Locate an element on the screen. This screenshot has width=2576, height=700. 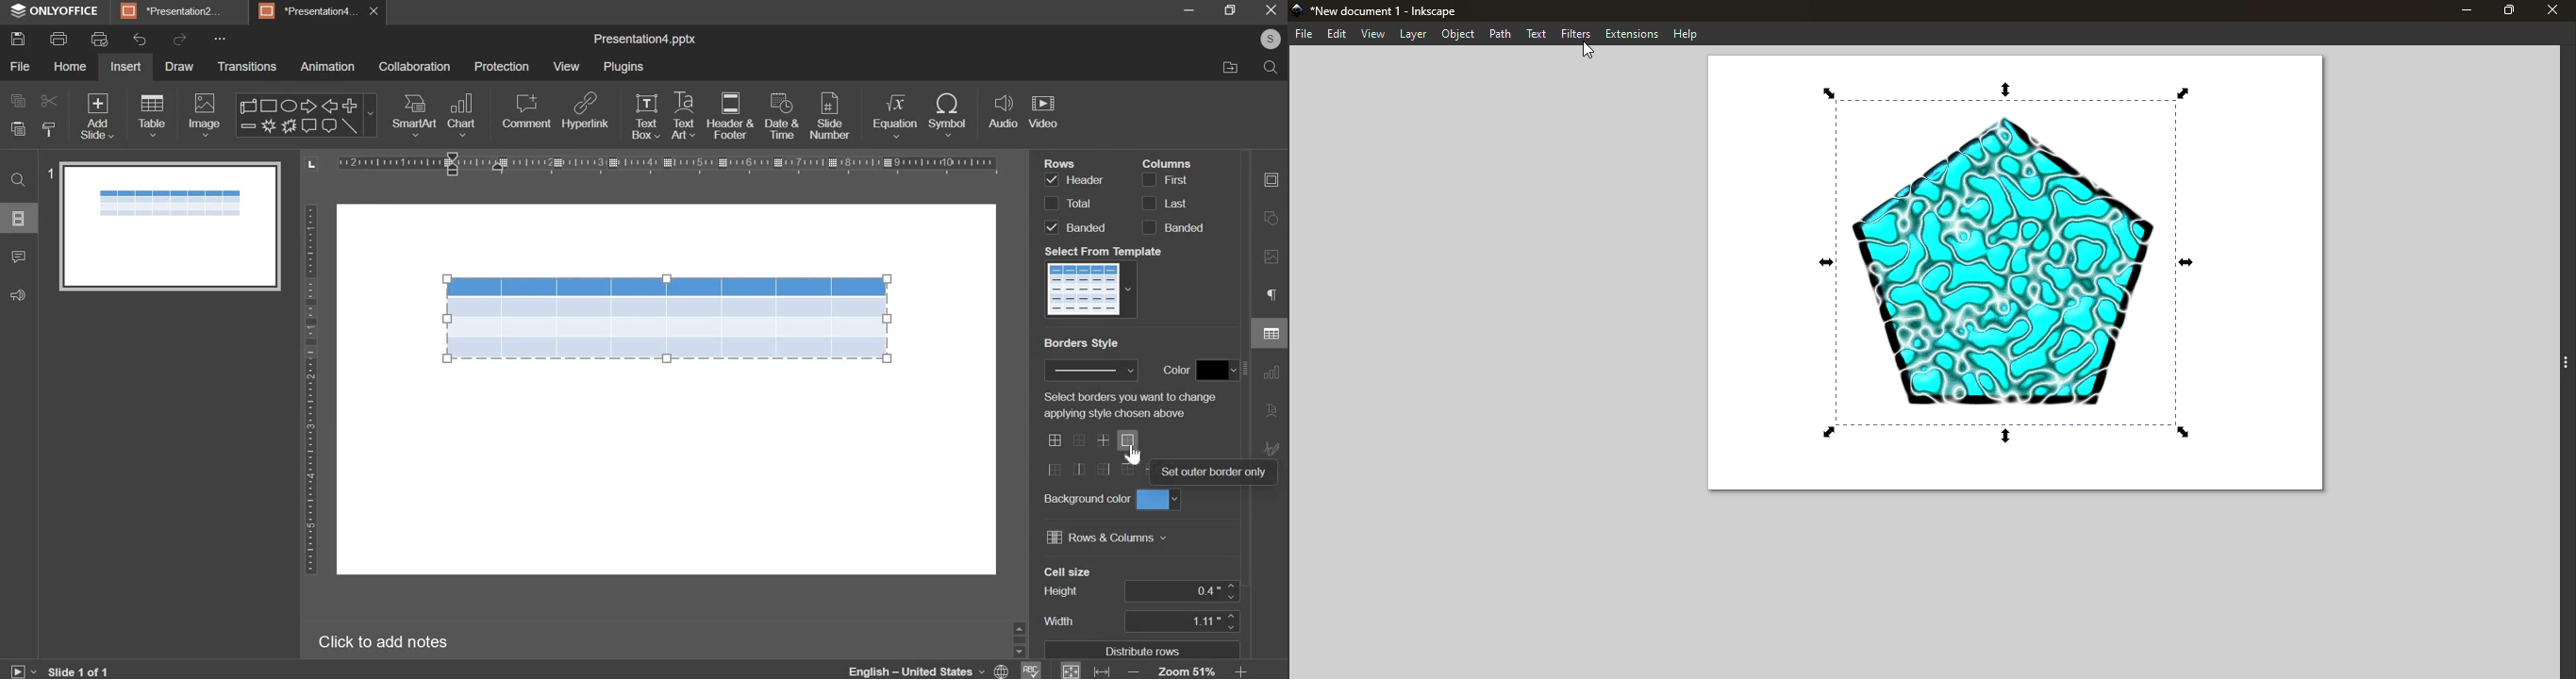
cell size is located at coordinates (1068, 573).